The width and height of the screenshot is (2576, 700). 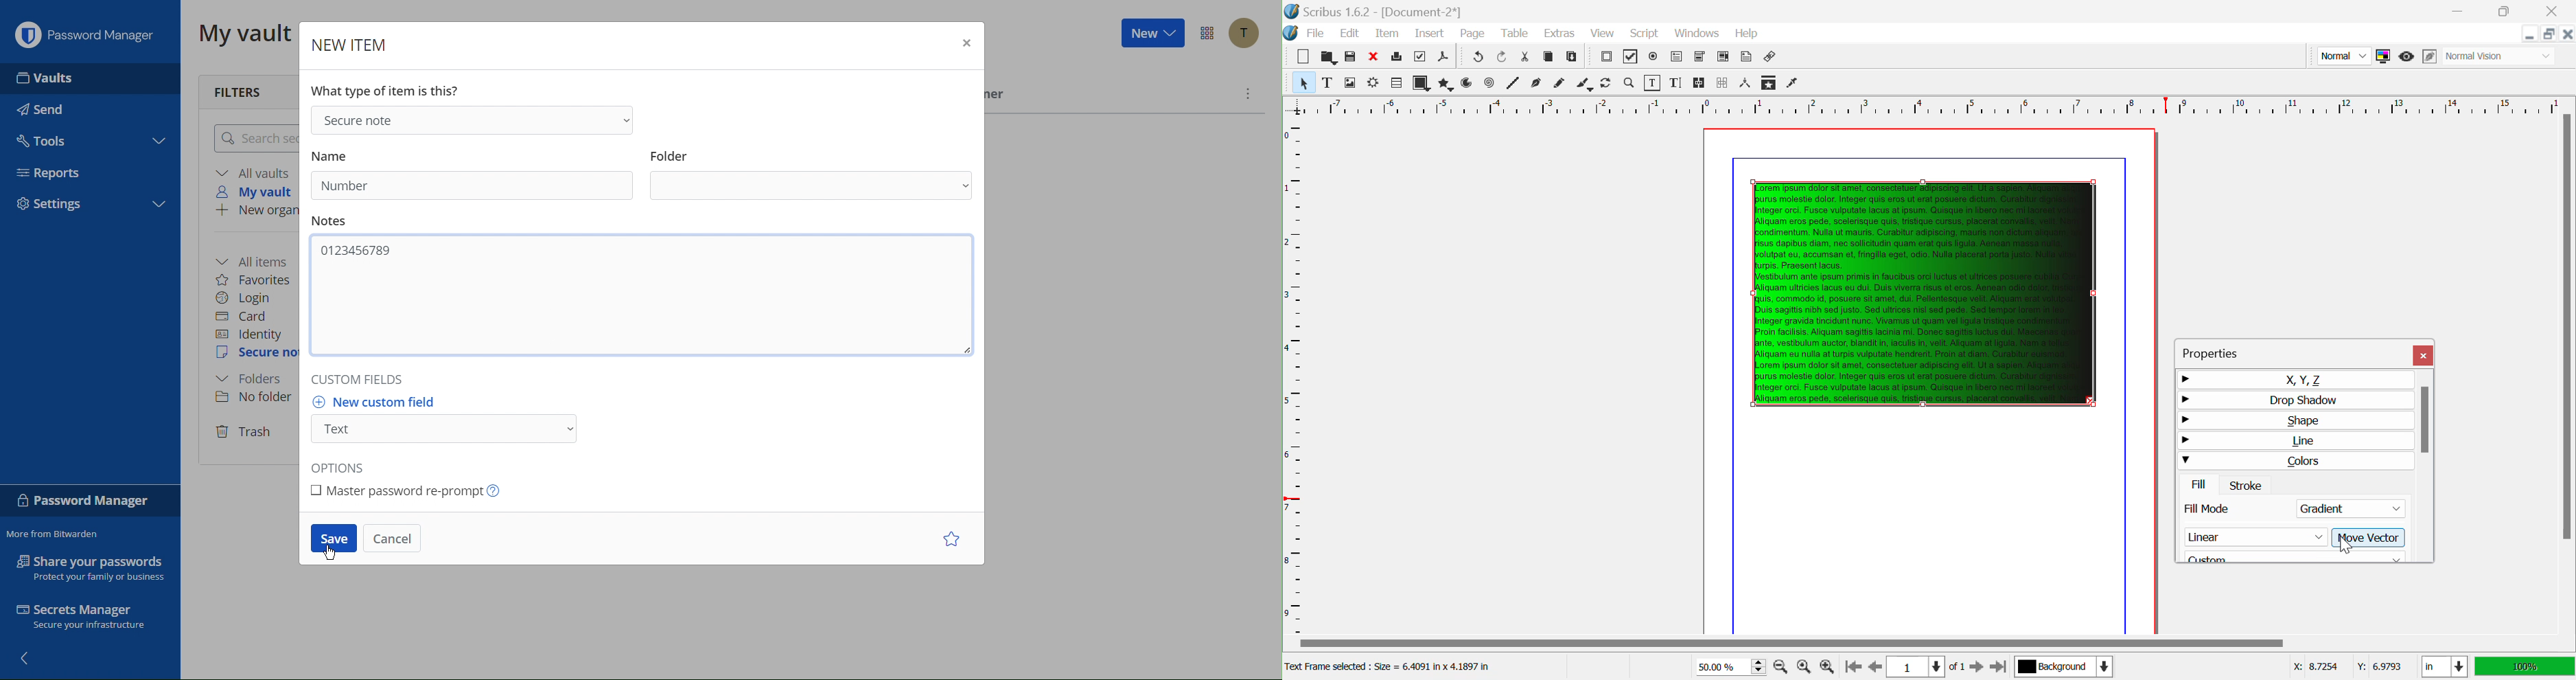 What do you see at coordinates (1445, 84) in the screenshot?
I see `Polygons` at bounding box center [1445, 84].